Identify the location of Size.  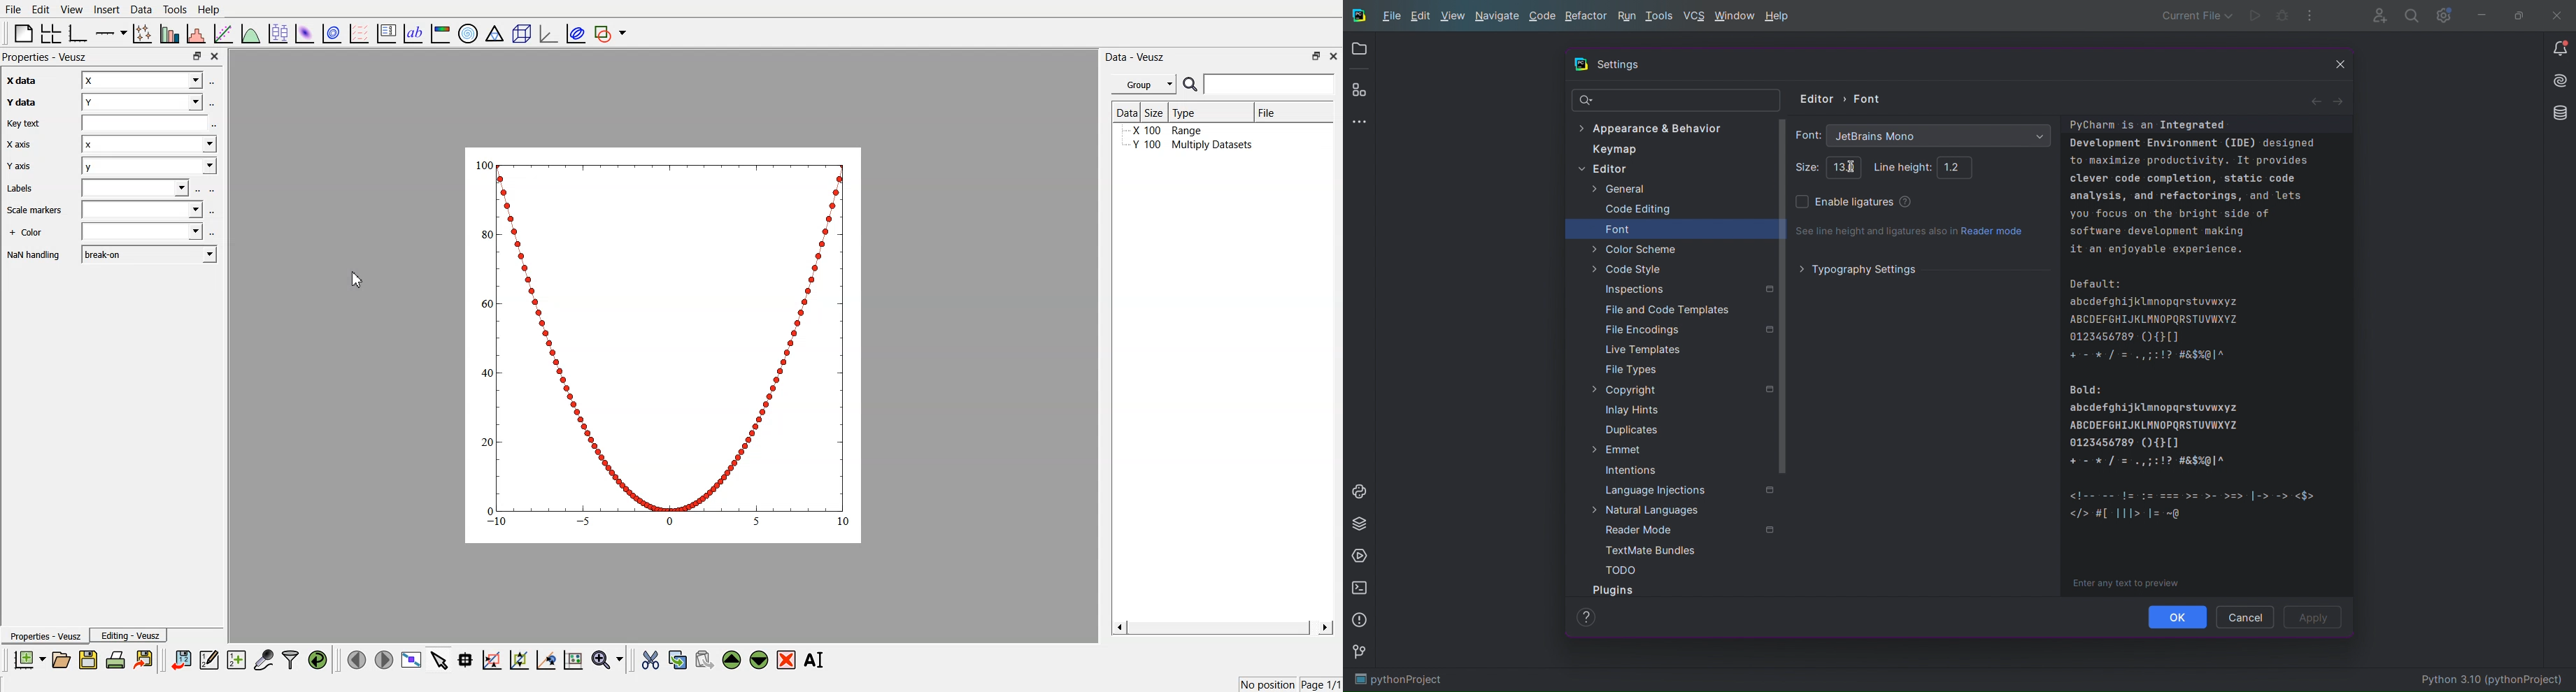
(1156, 113).